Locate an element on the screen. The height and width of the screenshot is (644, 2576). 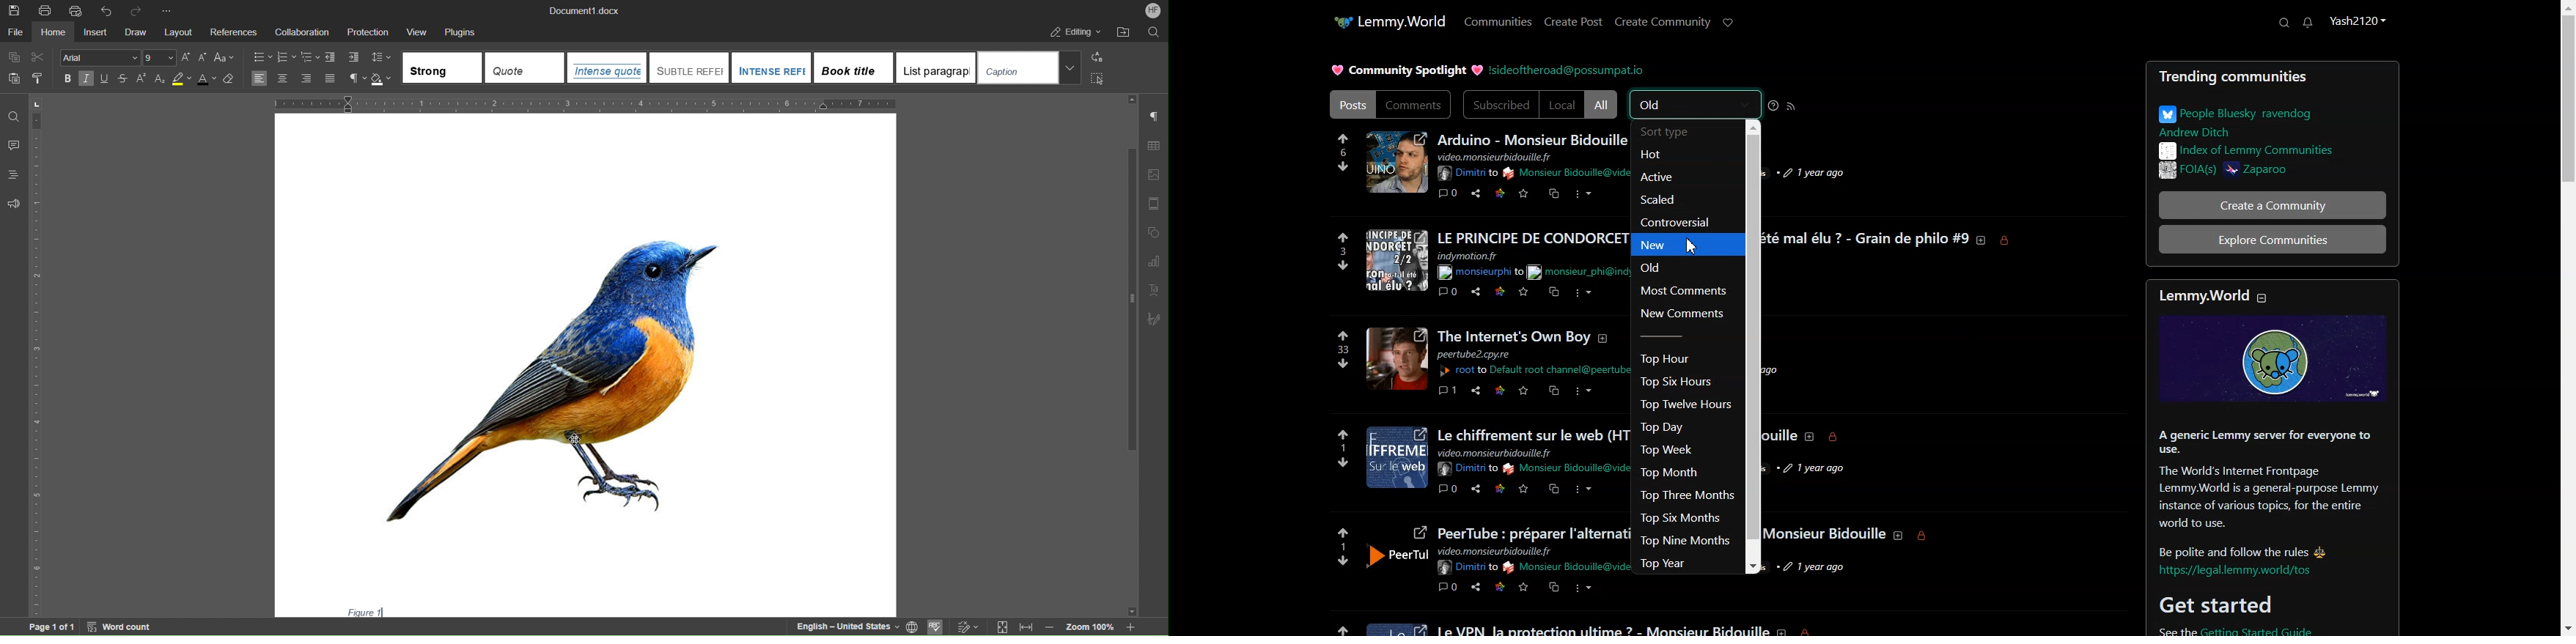
indymotion.fr is located at coordinates (1469, 256).